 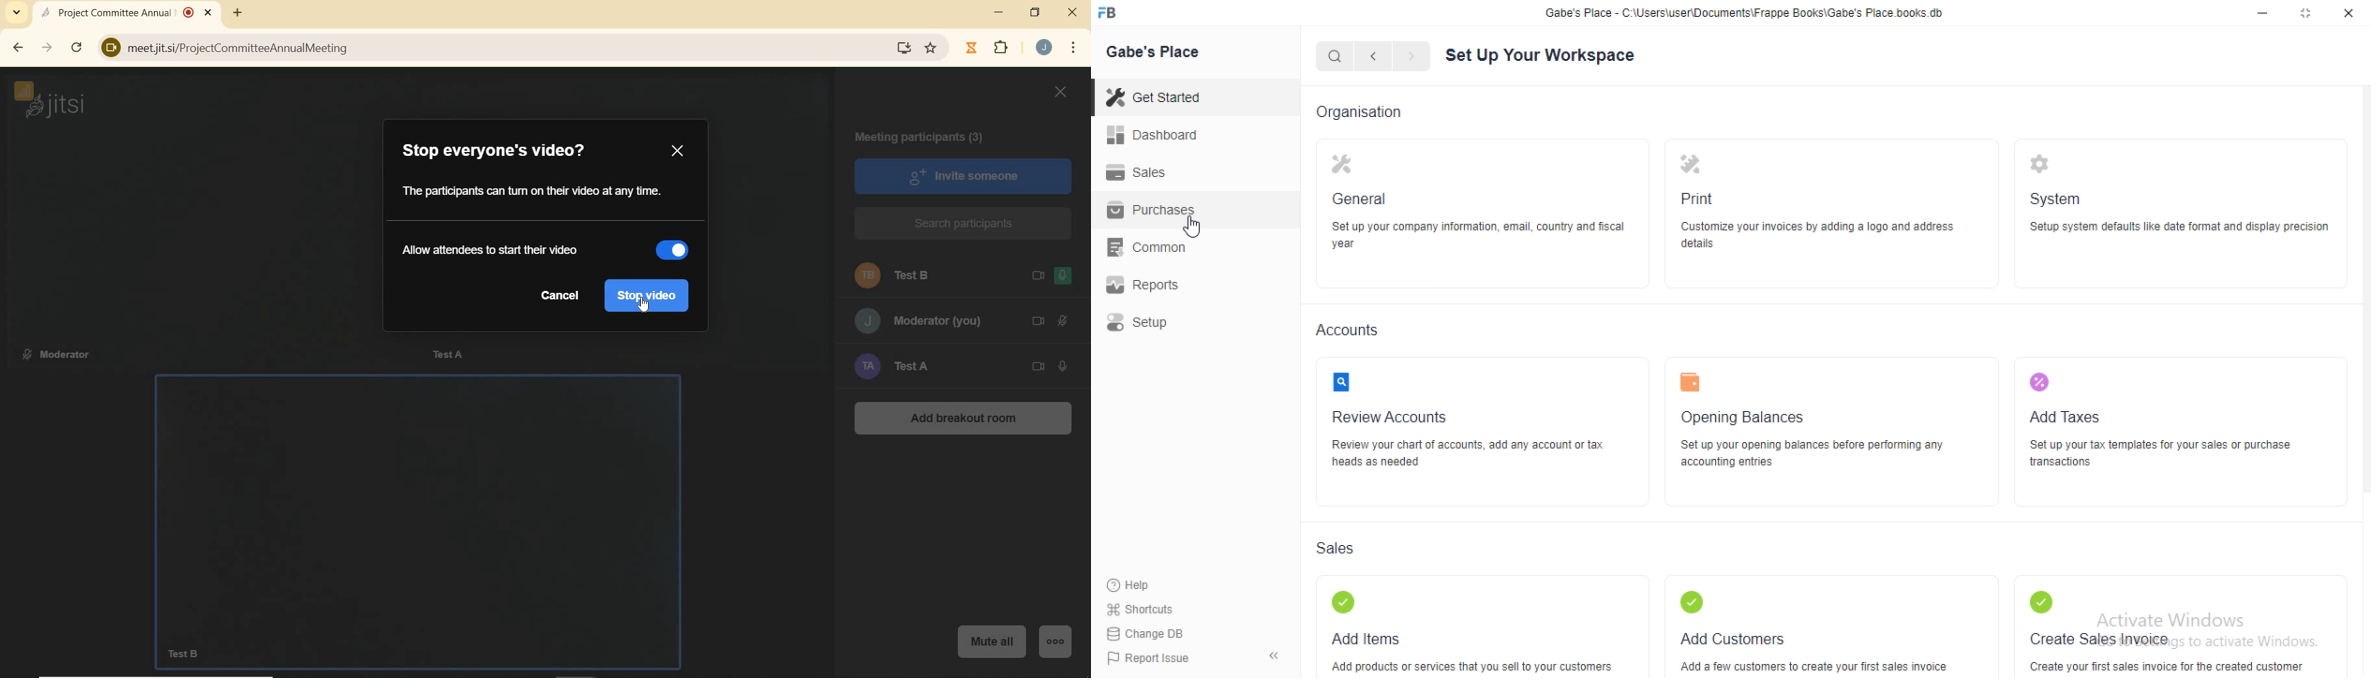 What do you see at coordinates (1743, 417) in the screenshot?
I see `Opening Balances` at bounding box center [1743, 417].